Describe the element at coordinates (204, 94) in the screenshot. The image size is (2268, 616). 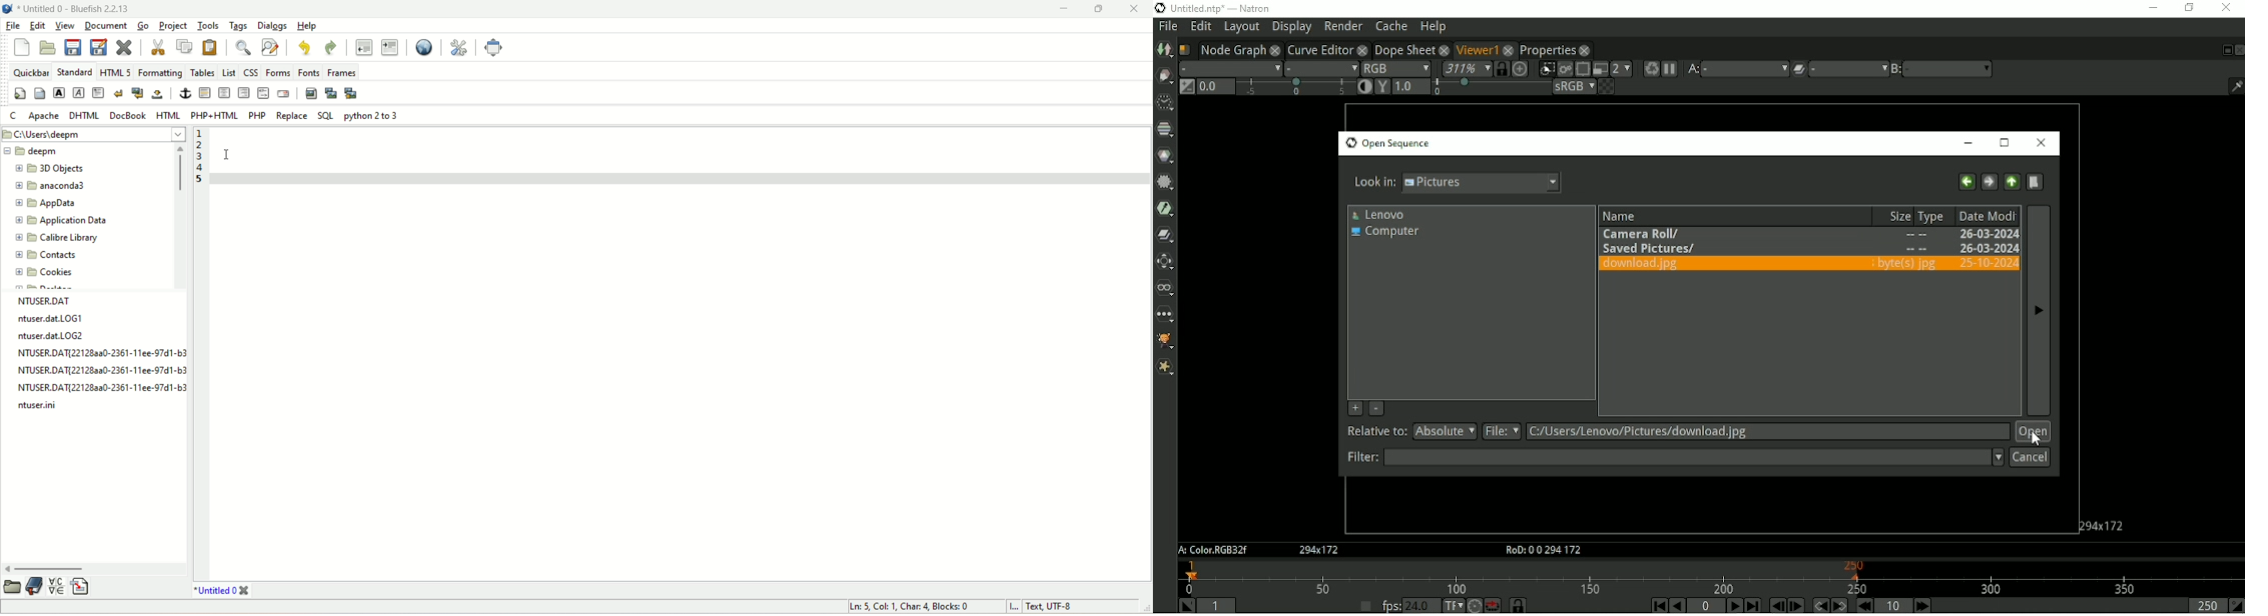
I see `horizontal rule` at that location.